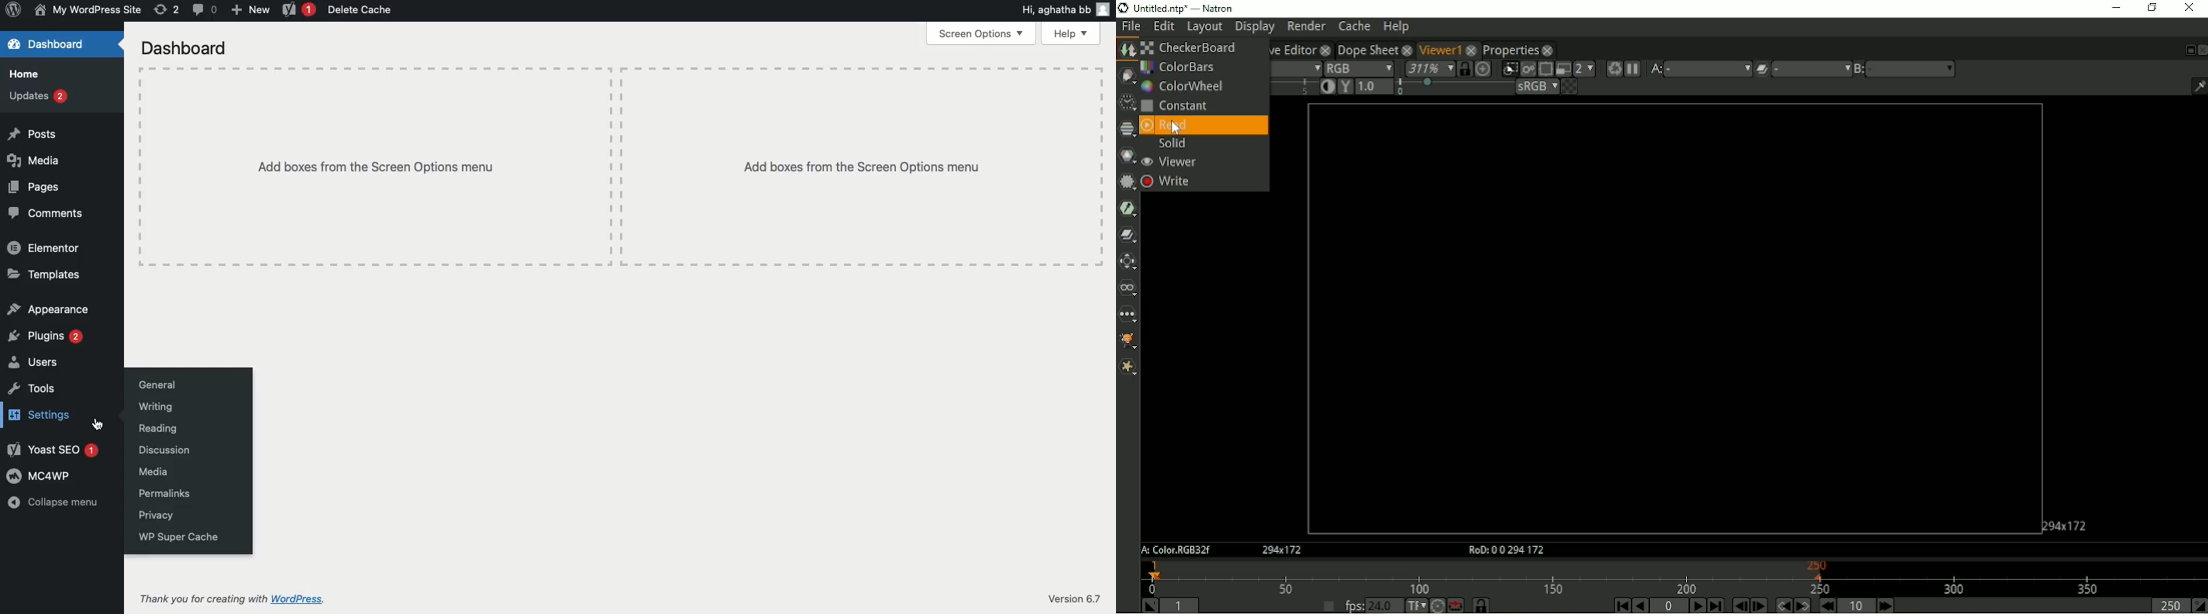 This screenshot has height=616, width=2212. What do you see at coordinates (31, 362) in the screenshot?
I see `Users` at bounding box center [31, 362].